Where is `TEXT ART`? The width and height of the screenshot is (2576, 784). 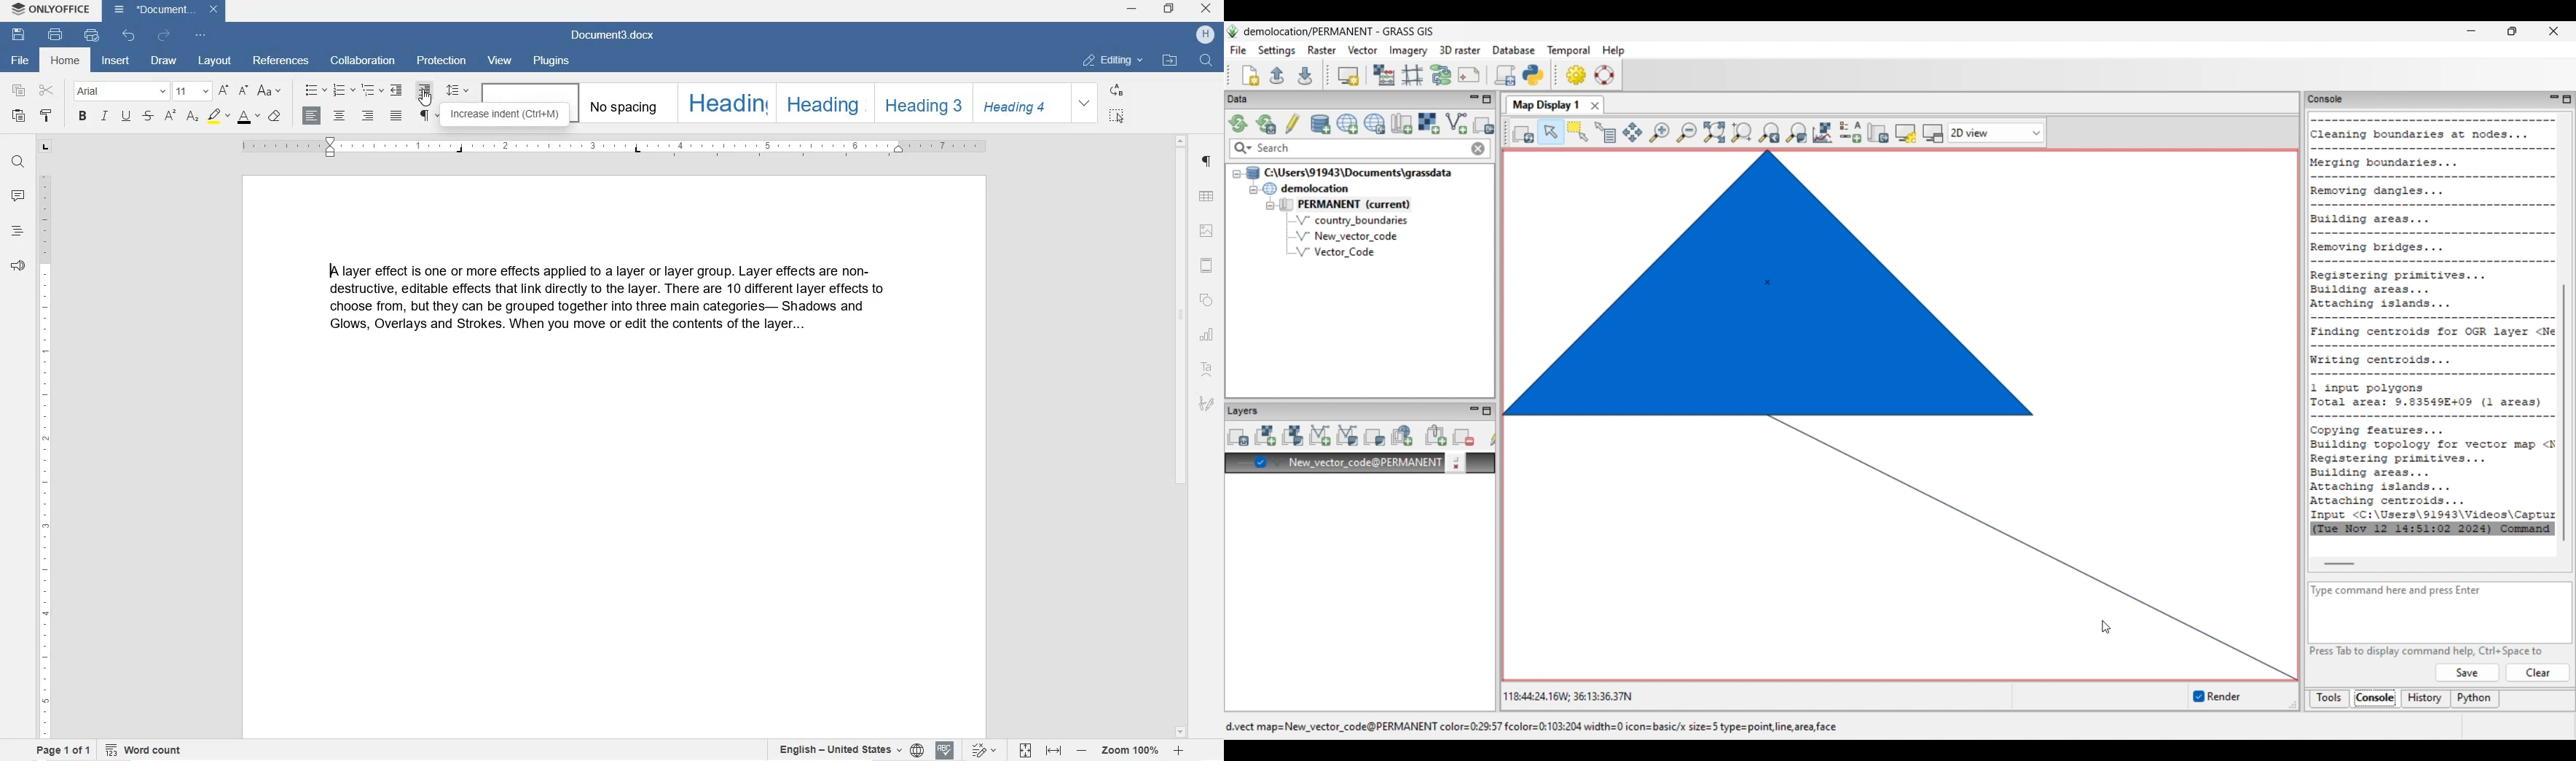
TEXT ART is located at coordinates (1208, 367).